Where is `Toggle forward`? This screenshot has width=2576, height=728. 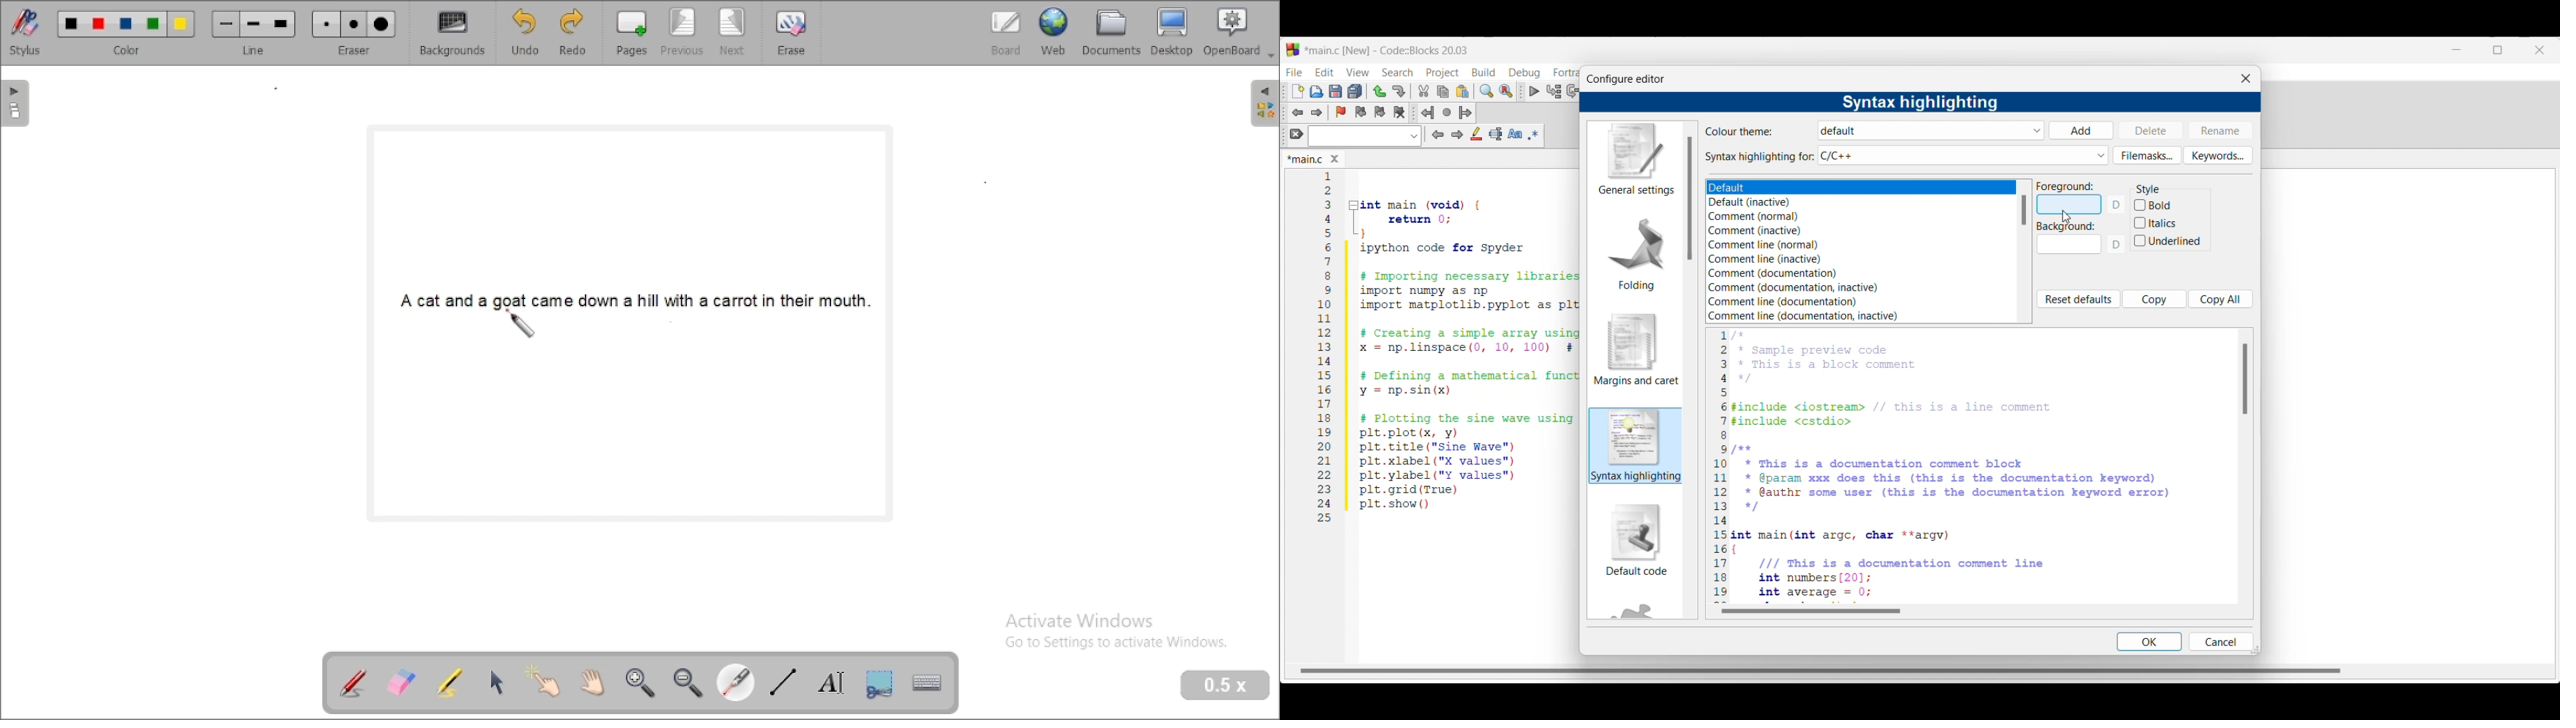
Toggle forward is located at coordinates (1317, 113).